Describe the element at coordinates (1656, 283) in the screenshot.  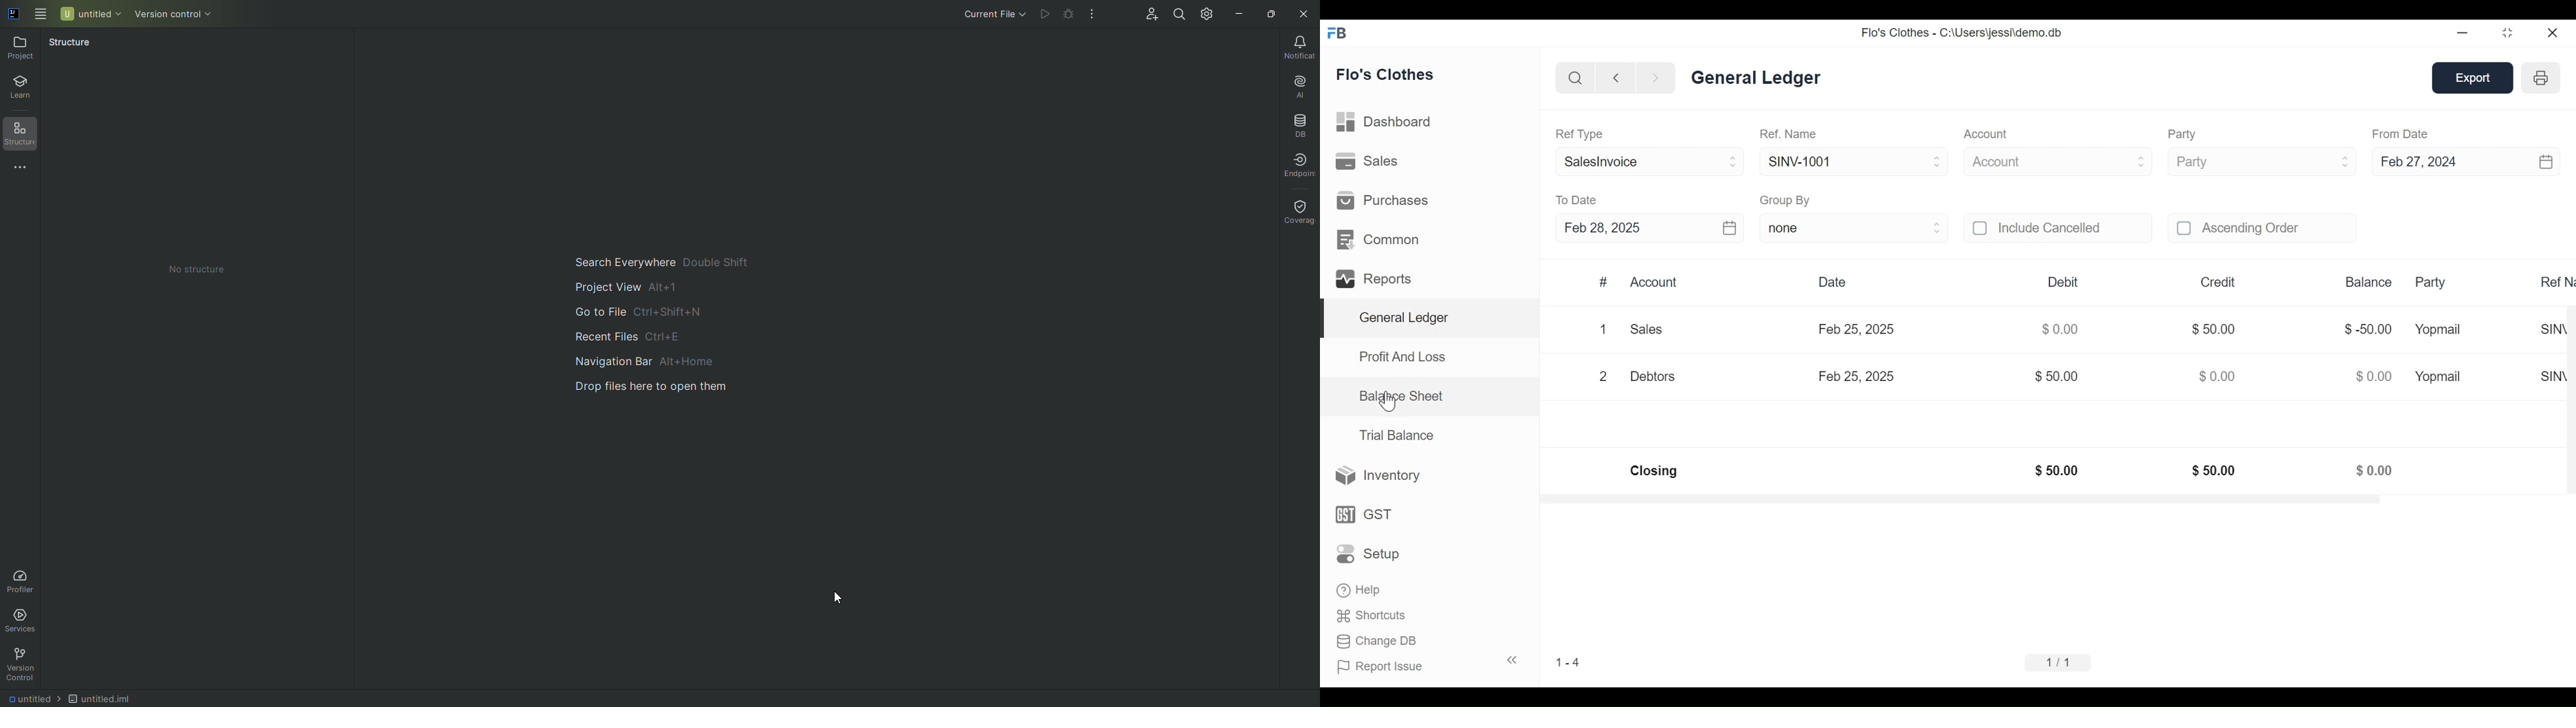
I see `Account` at that location.